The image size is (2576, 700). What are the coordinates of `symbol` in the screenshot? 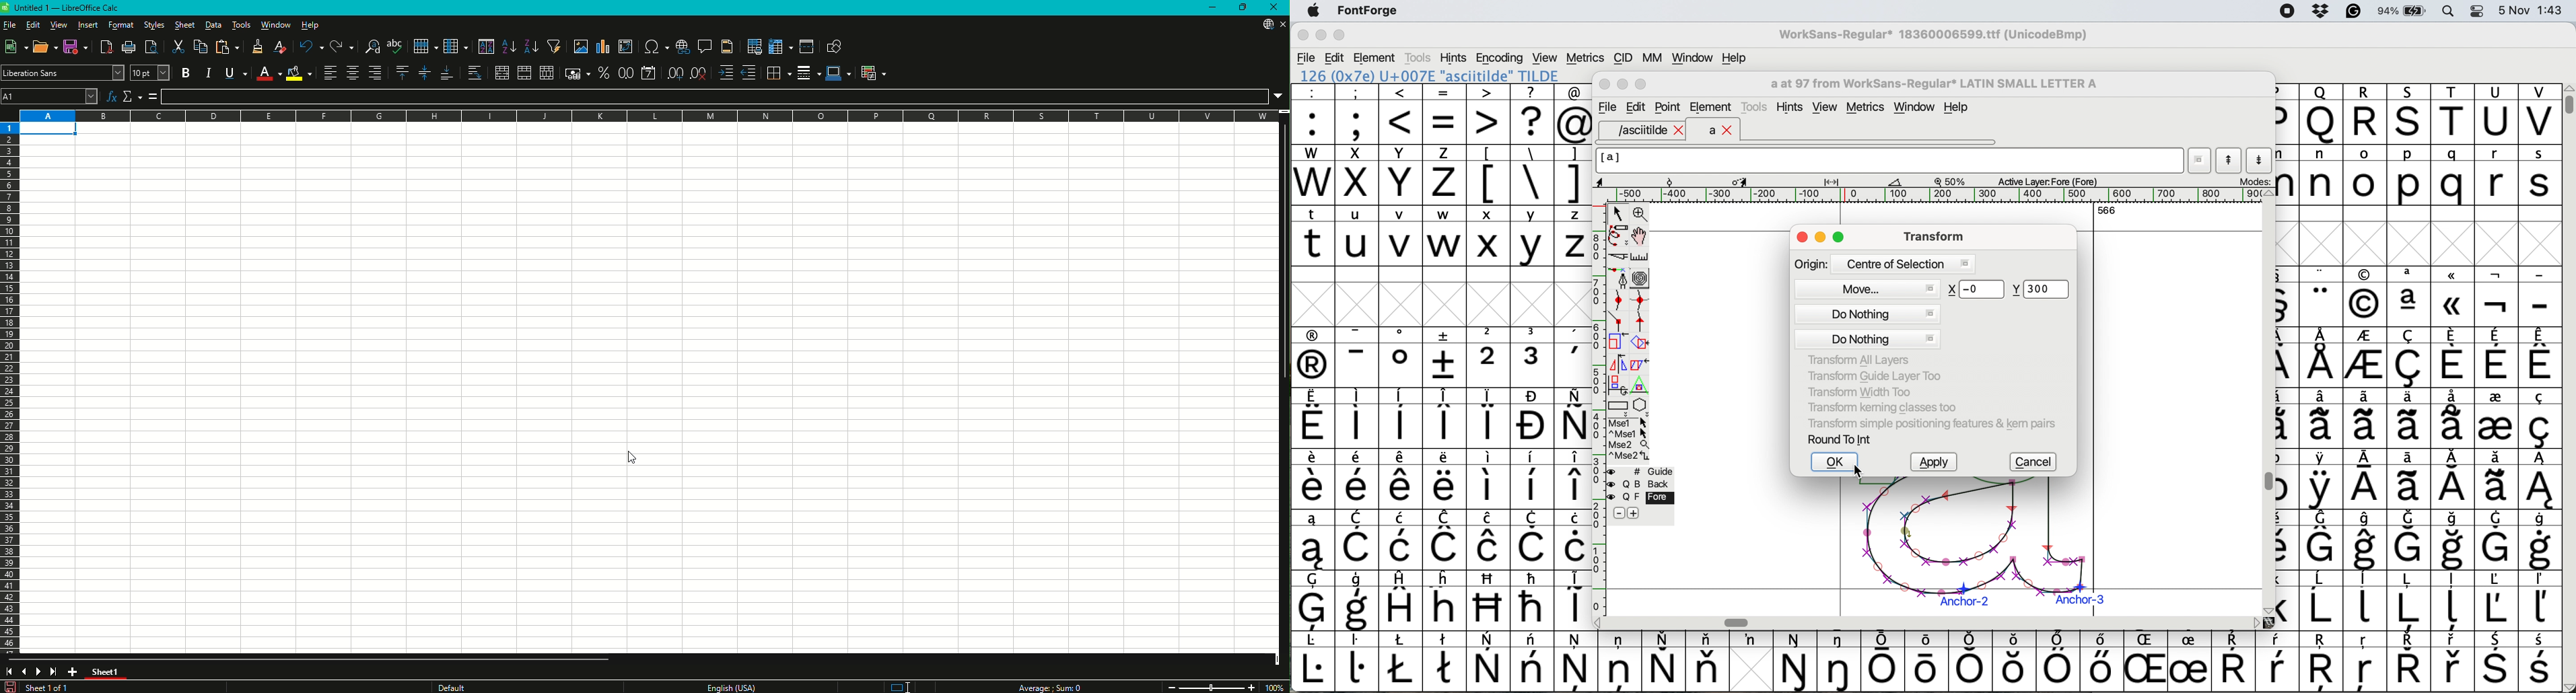 It's located at (1312, 662).